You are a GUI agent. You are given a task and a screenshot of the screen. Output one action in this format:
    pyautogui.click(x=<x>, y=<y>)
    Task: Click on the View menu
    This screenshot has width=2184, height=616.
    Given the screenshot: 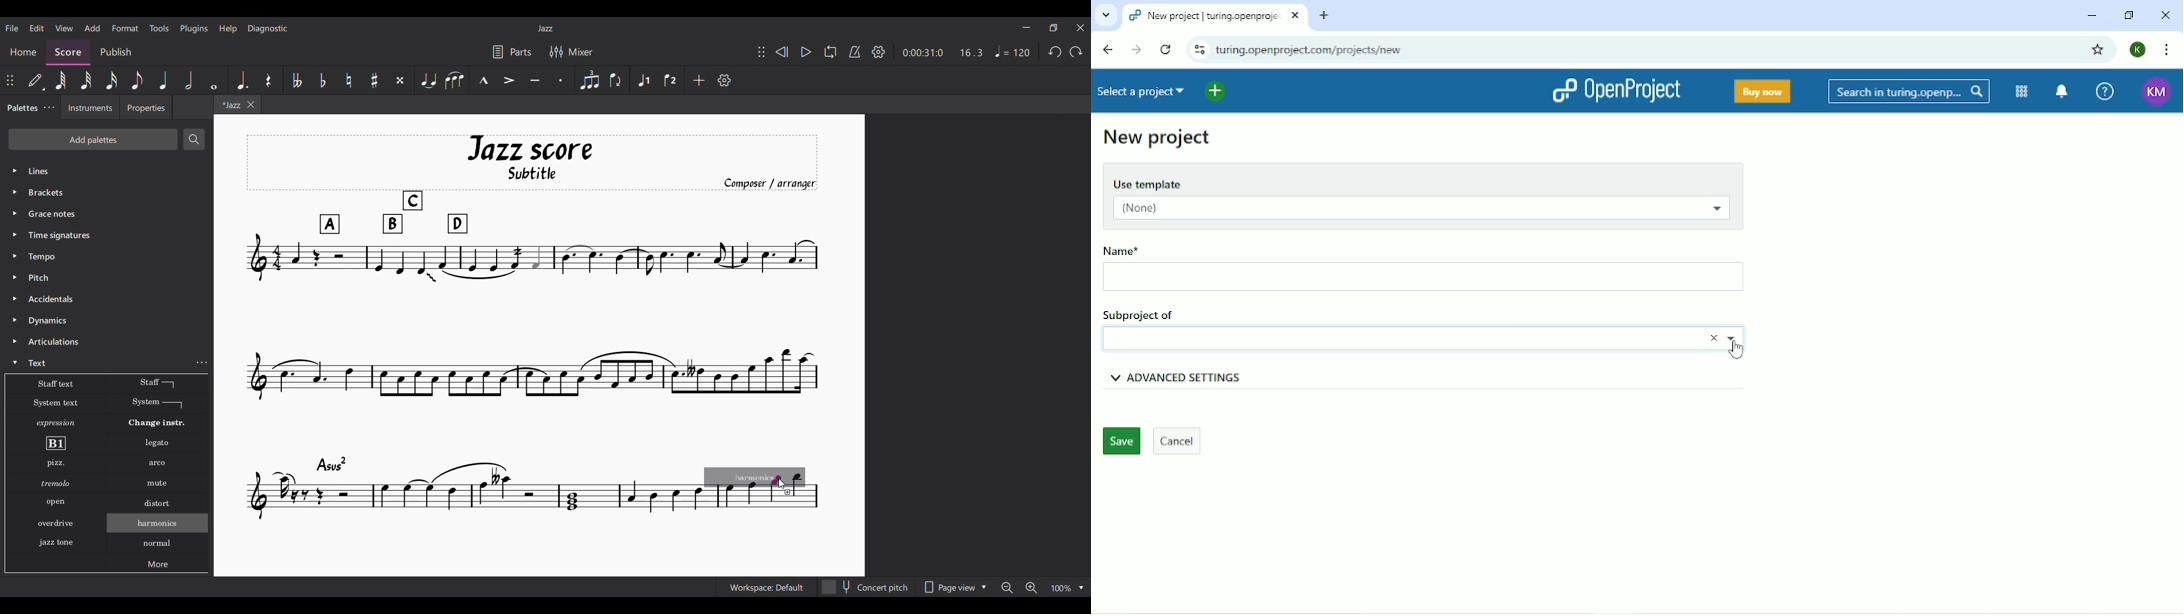 What is the action you would take?
    pyautogui.click(x=64, y=28)
    